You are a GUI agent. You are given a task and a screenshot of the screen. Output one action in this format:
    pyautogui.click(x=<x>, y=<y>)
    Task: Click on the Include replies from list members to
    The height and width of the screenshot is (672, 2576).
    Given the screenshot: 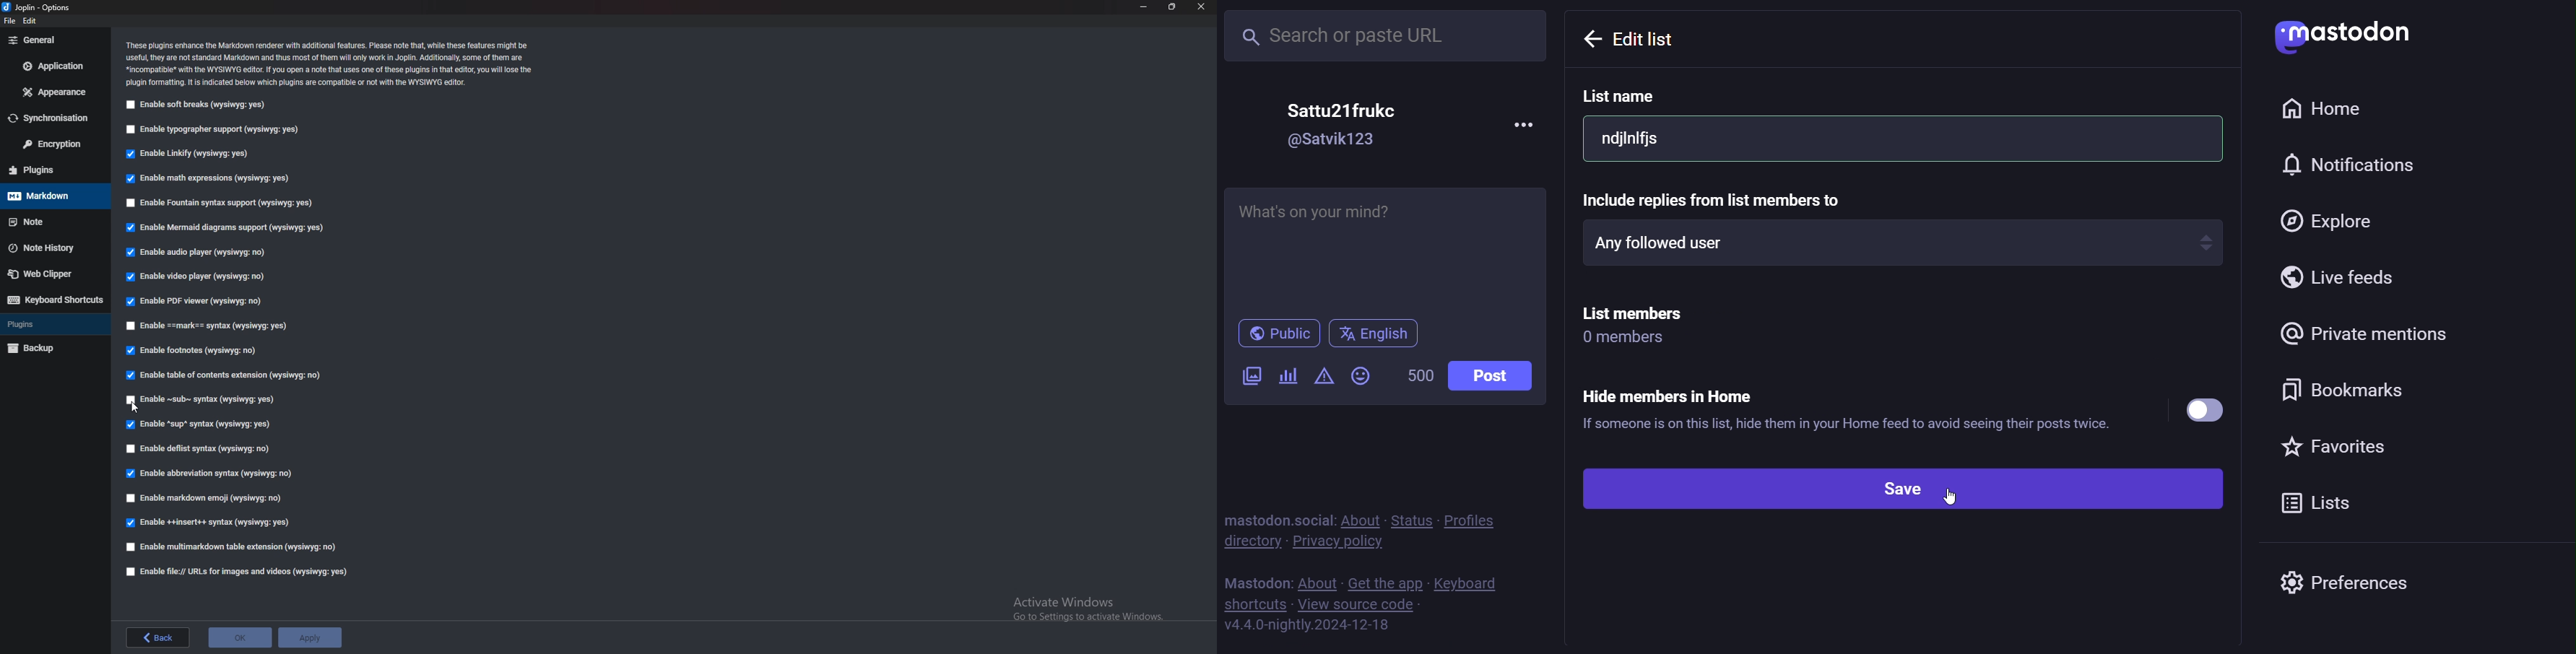 What is the action you would take?
    pyautogui.click(x=1735, y=198)
    